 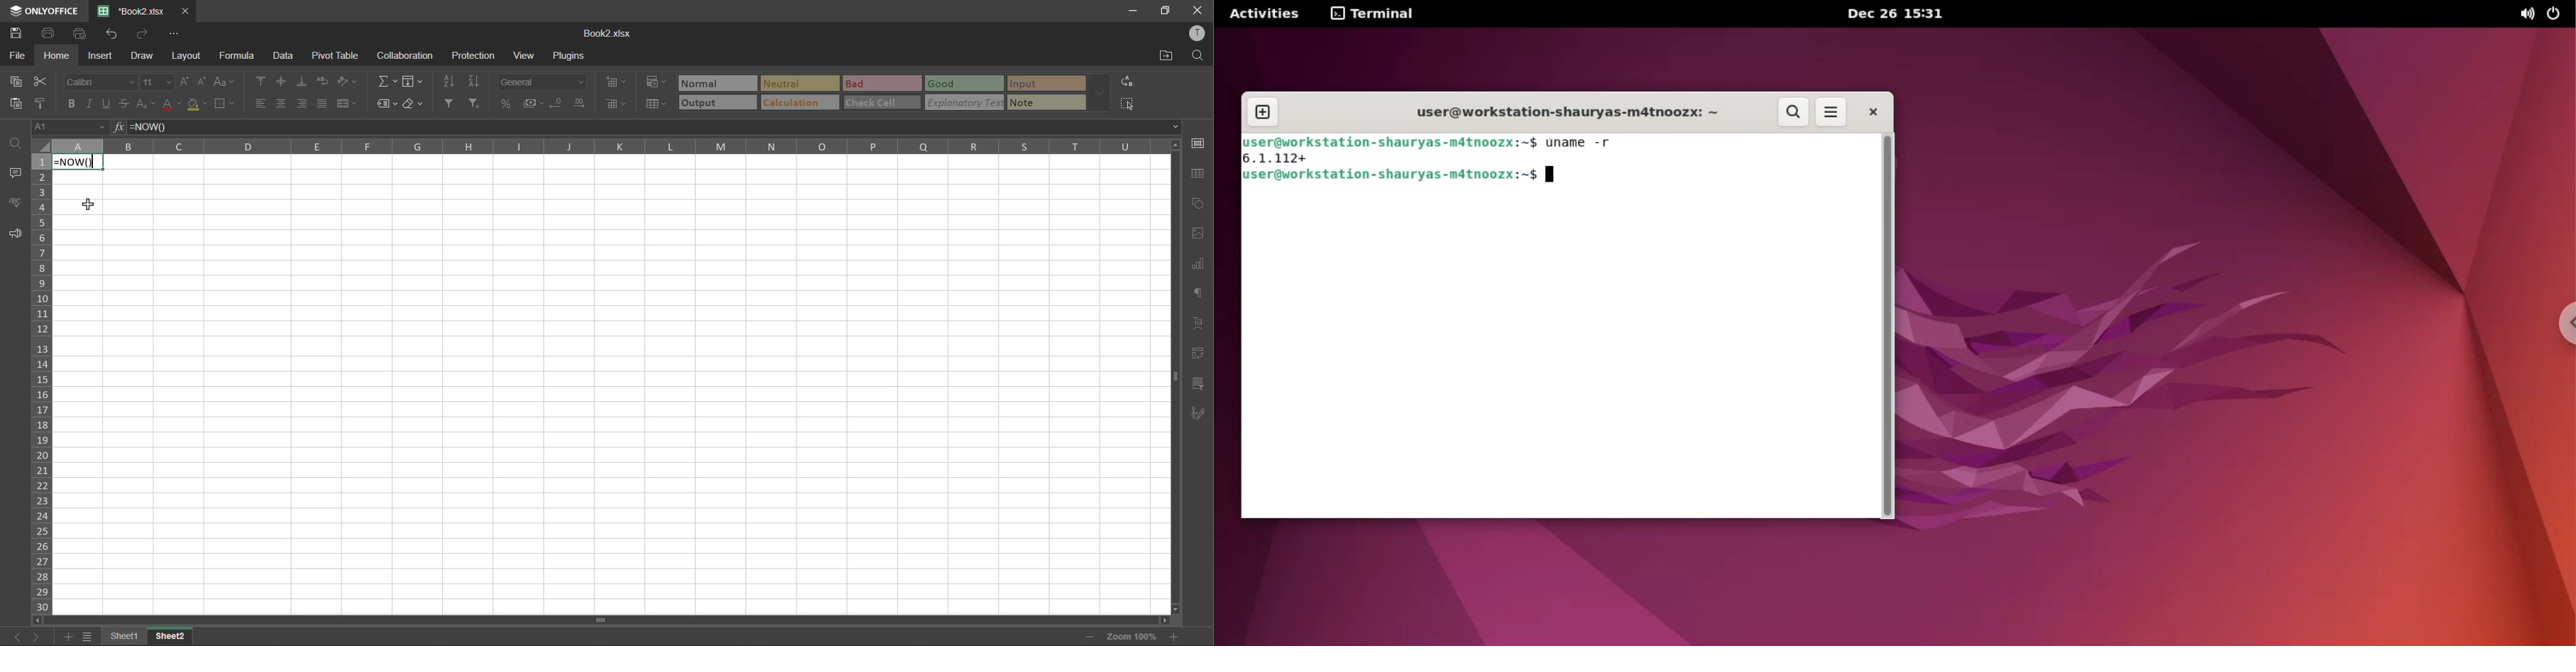 What do you see at coordinates (1200, 174) in the screenshot?
I see `table` at bounding box center [1200, 174].